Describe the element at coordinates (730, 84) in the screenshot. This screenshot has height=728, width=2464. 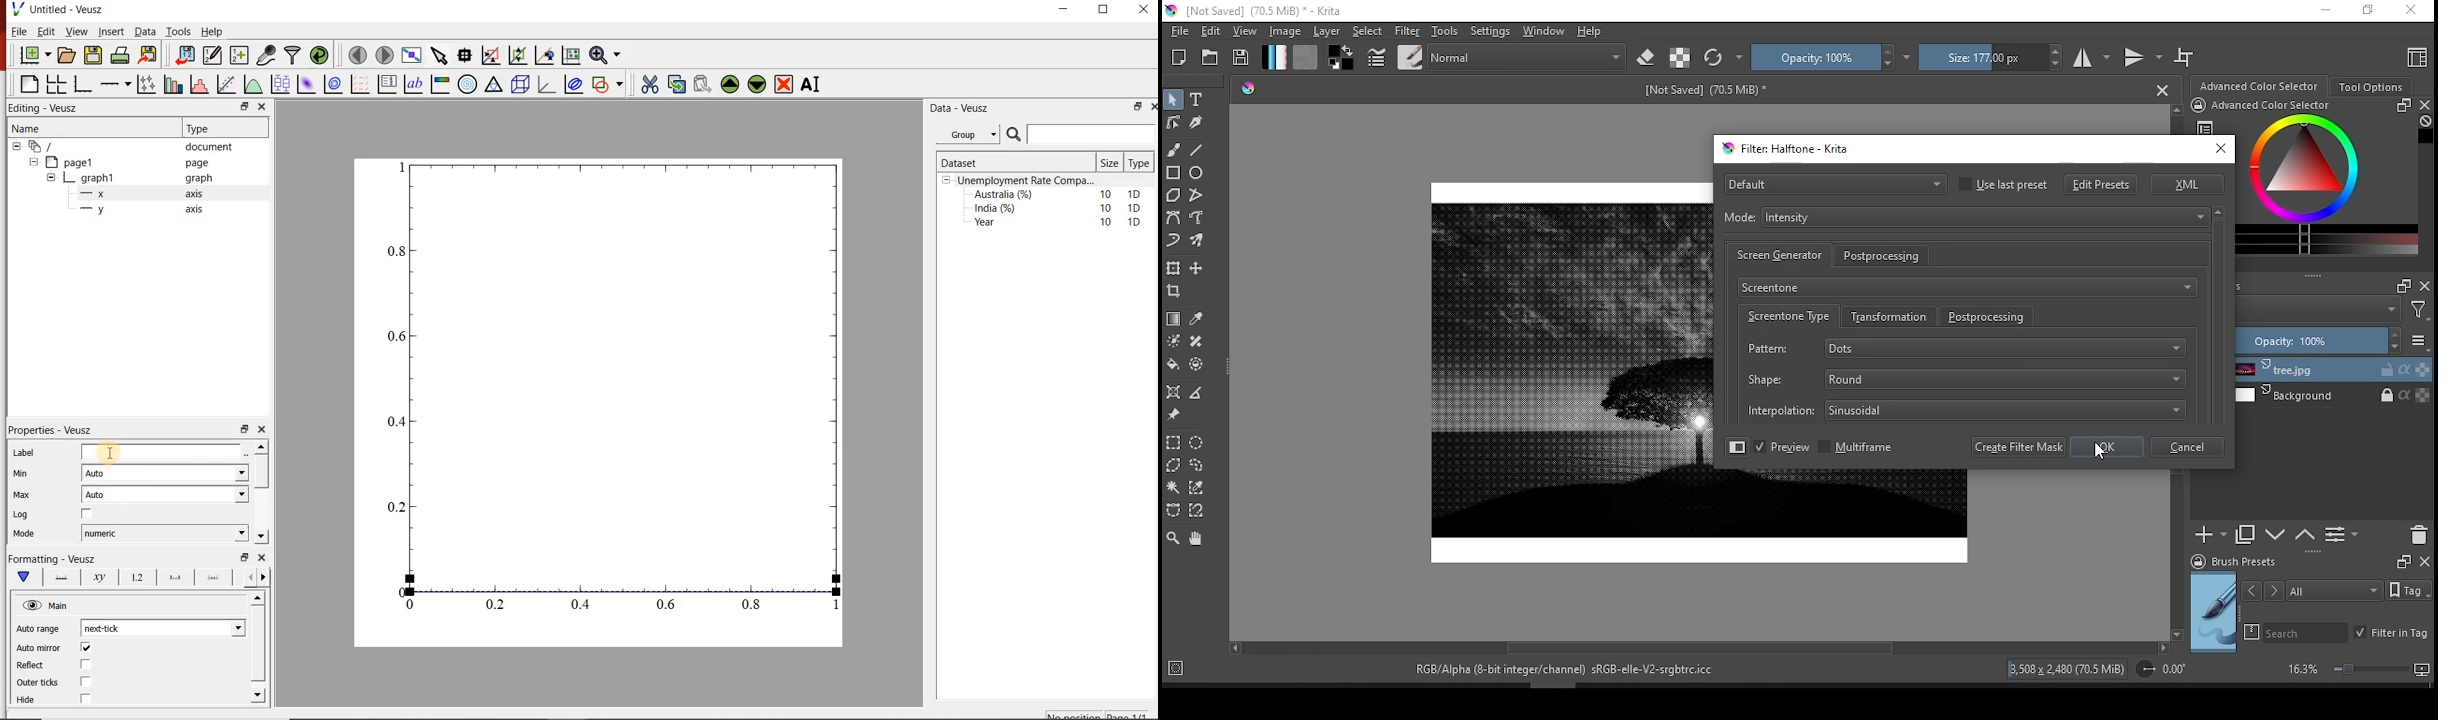
I see `move the widgets up` at that location.